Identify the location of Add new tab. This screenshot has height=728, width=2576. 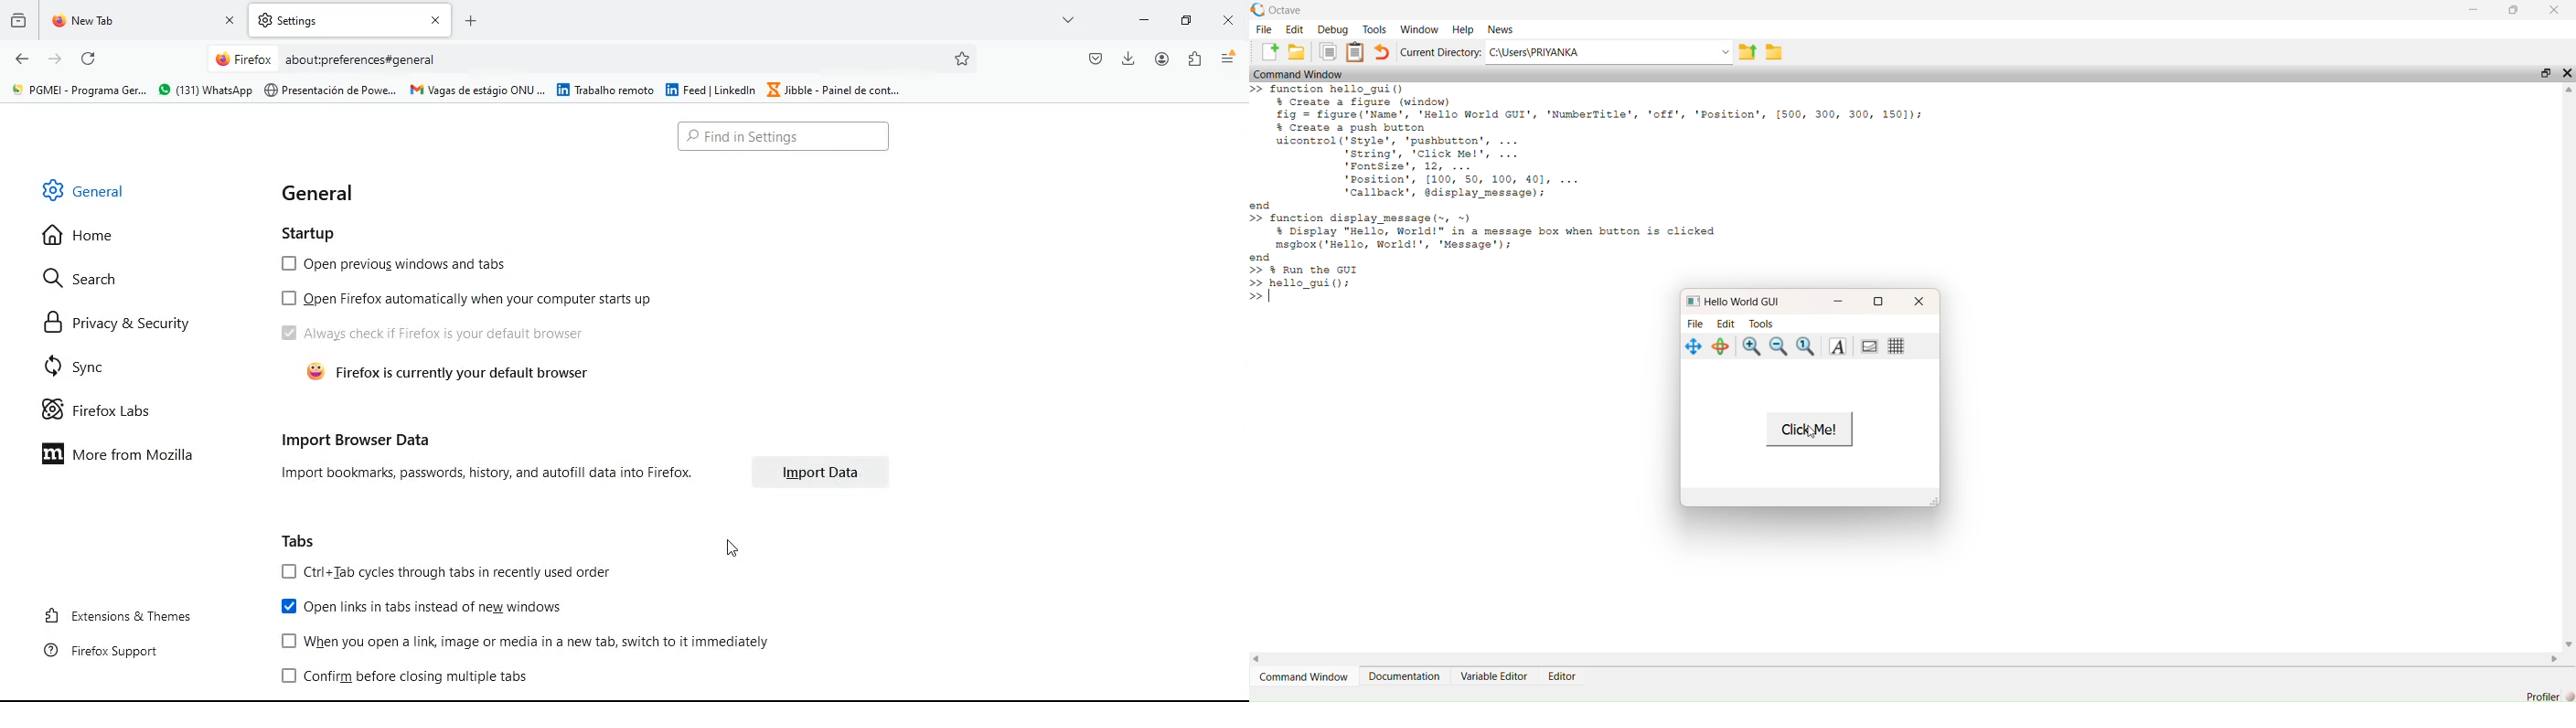
(471, 21).